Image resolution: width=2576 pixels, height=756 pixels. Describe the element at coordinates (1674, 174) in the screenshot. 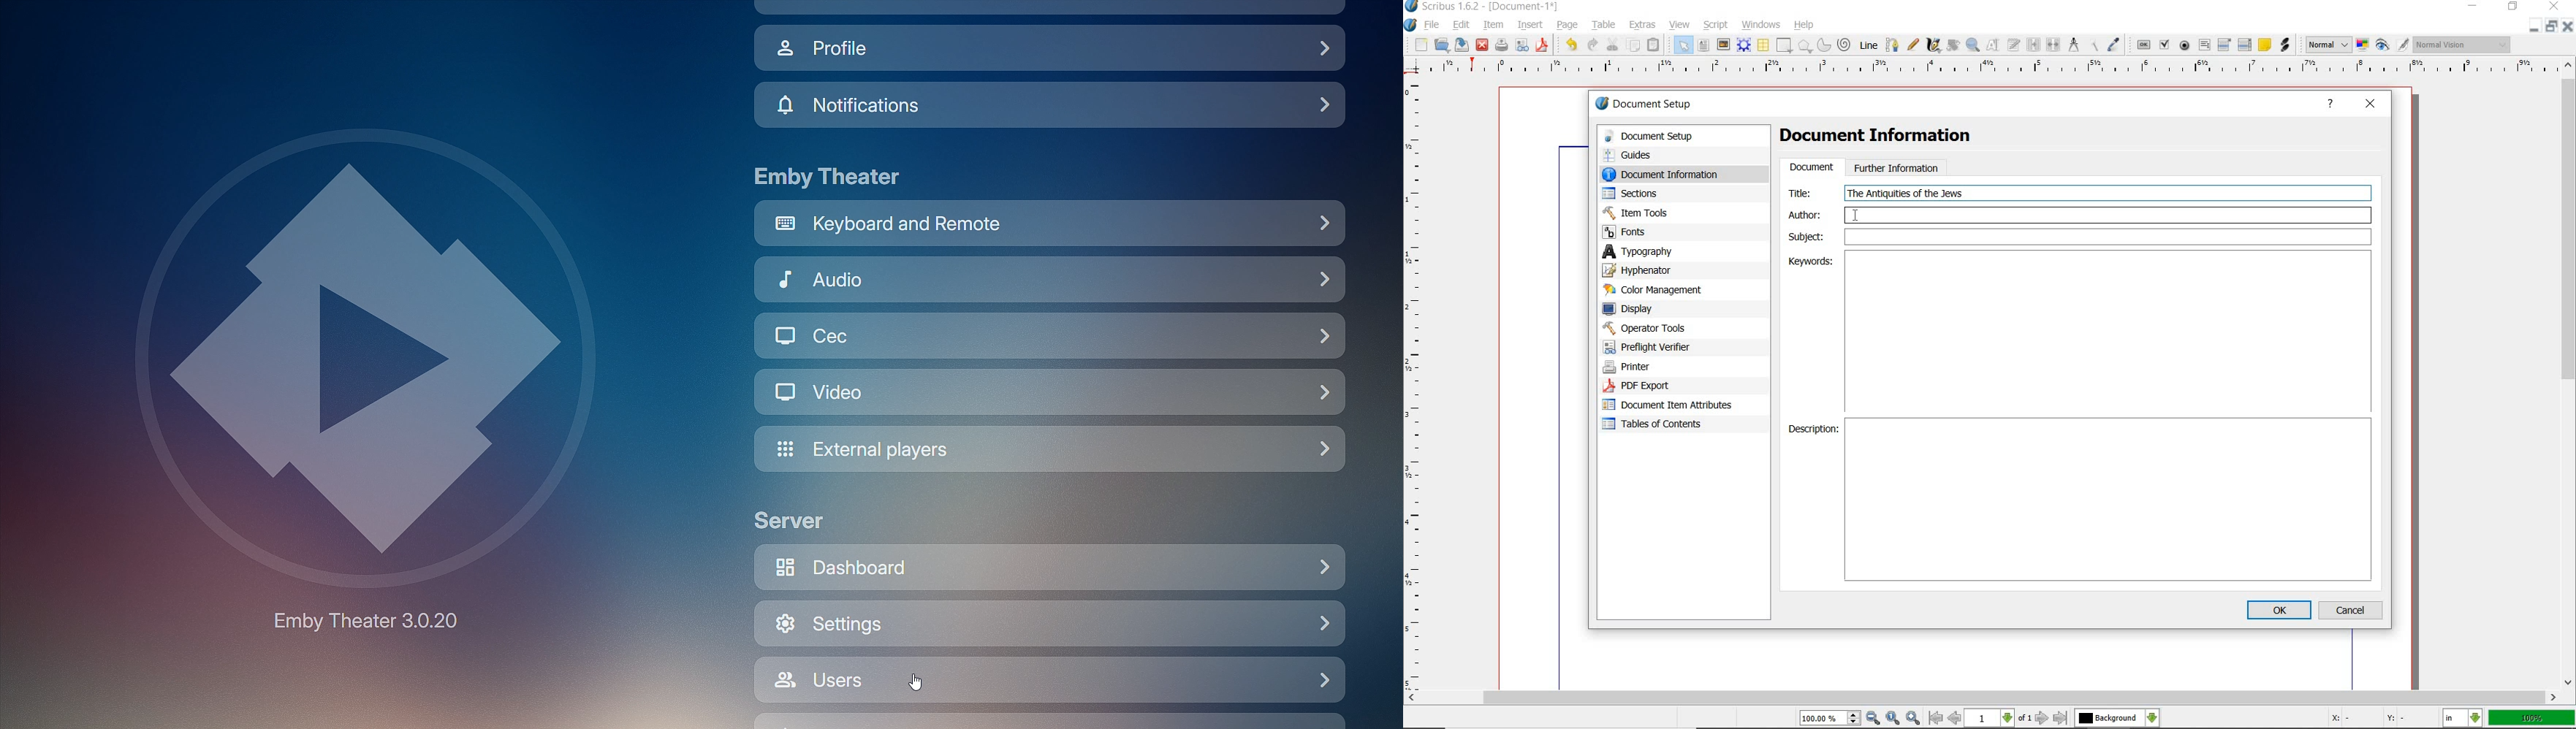

I see `document information` at that location.